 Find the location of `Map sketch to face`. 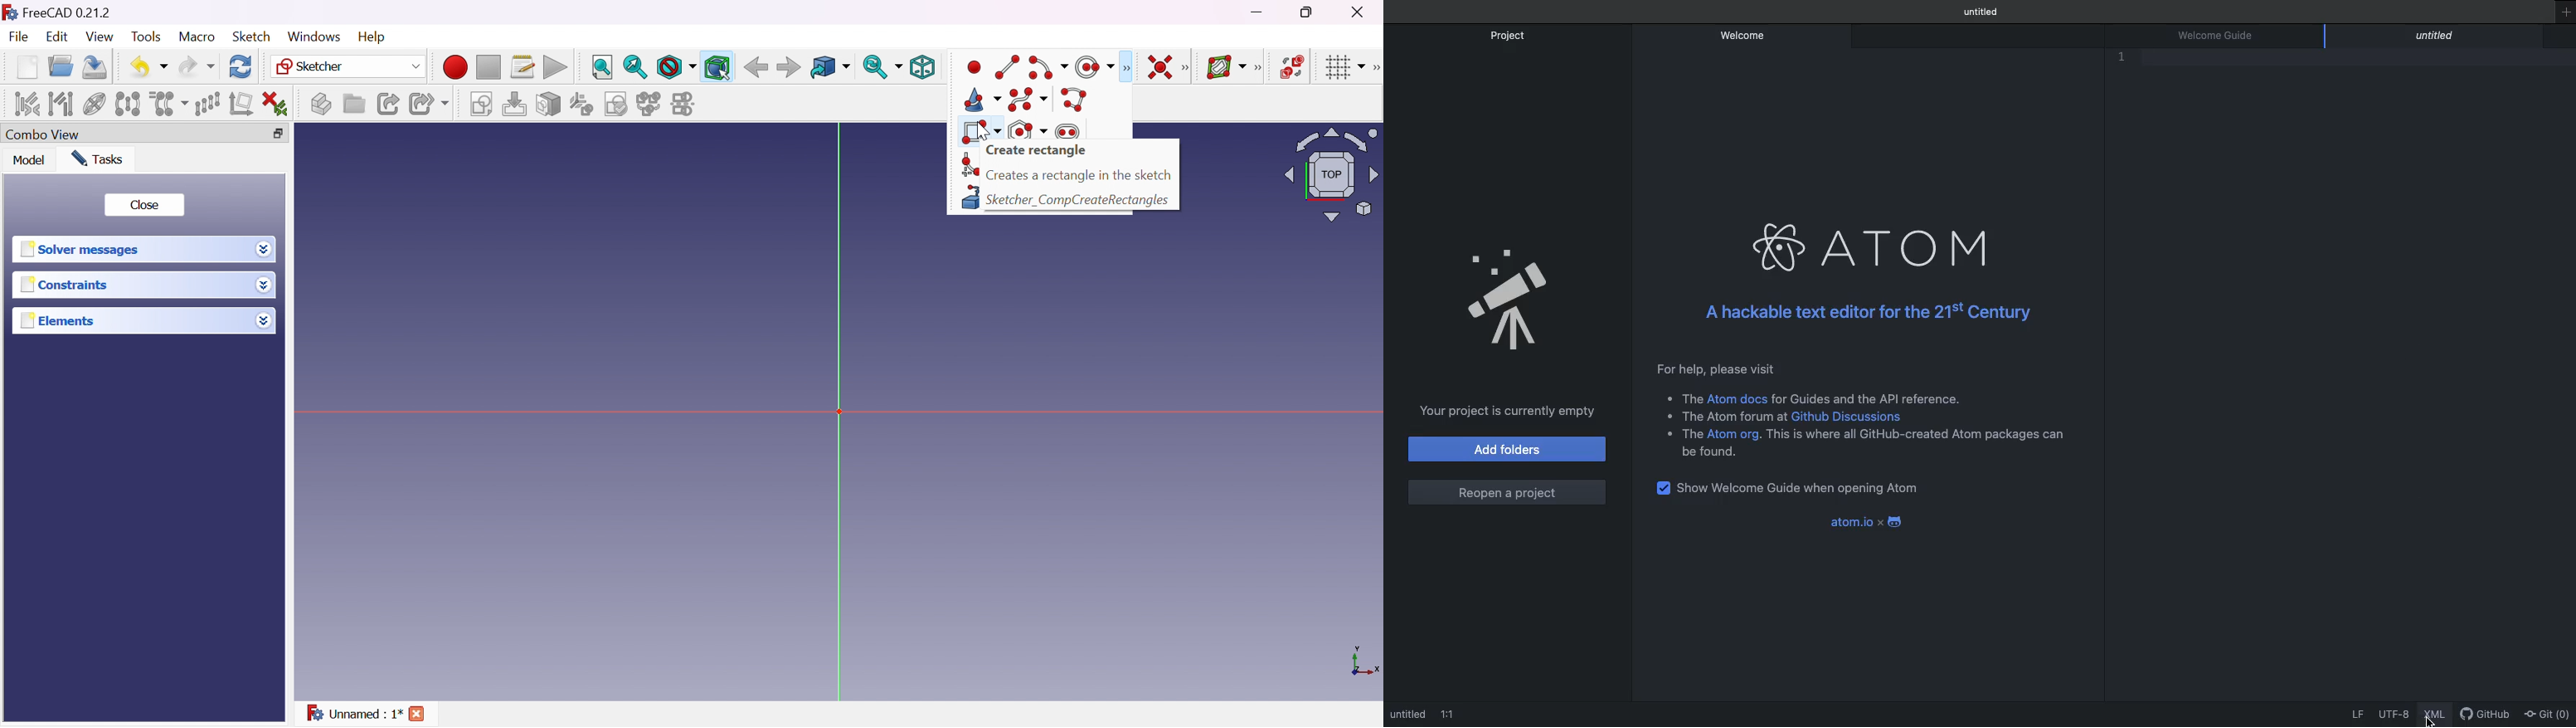

Map sketch to face is located at coordinates (548, 104).